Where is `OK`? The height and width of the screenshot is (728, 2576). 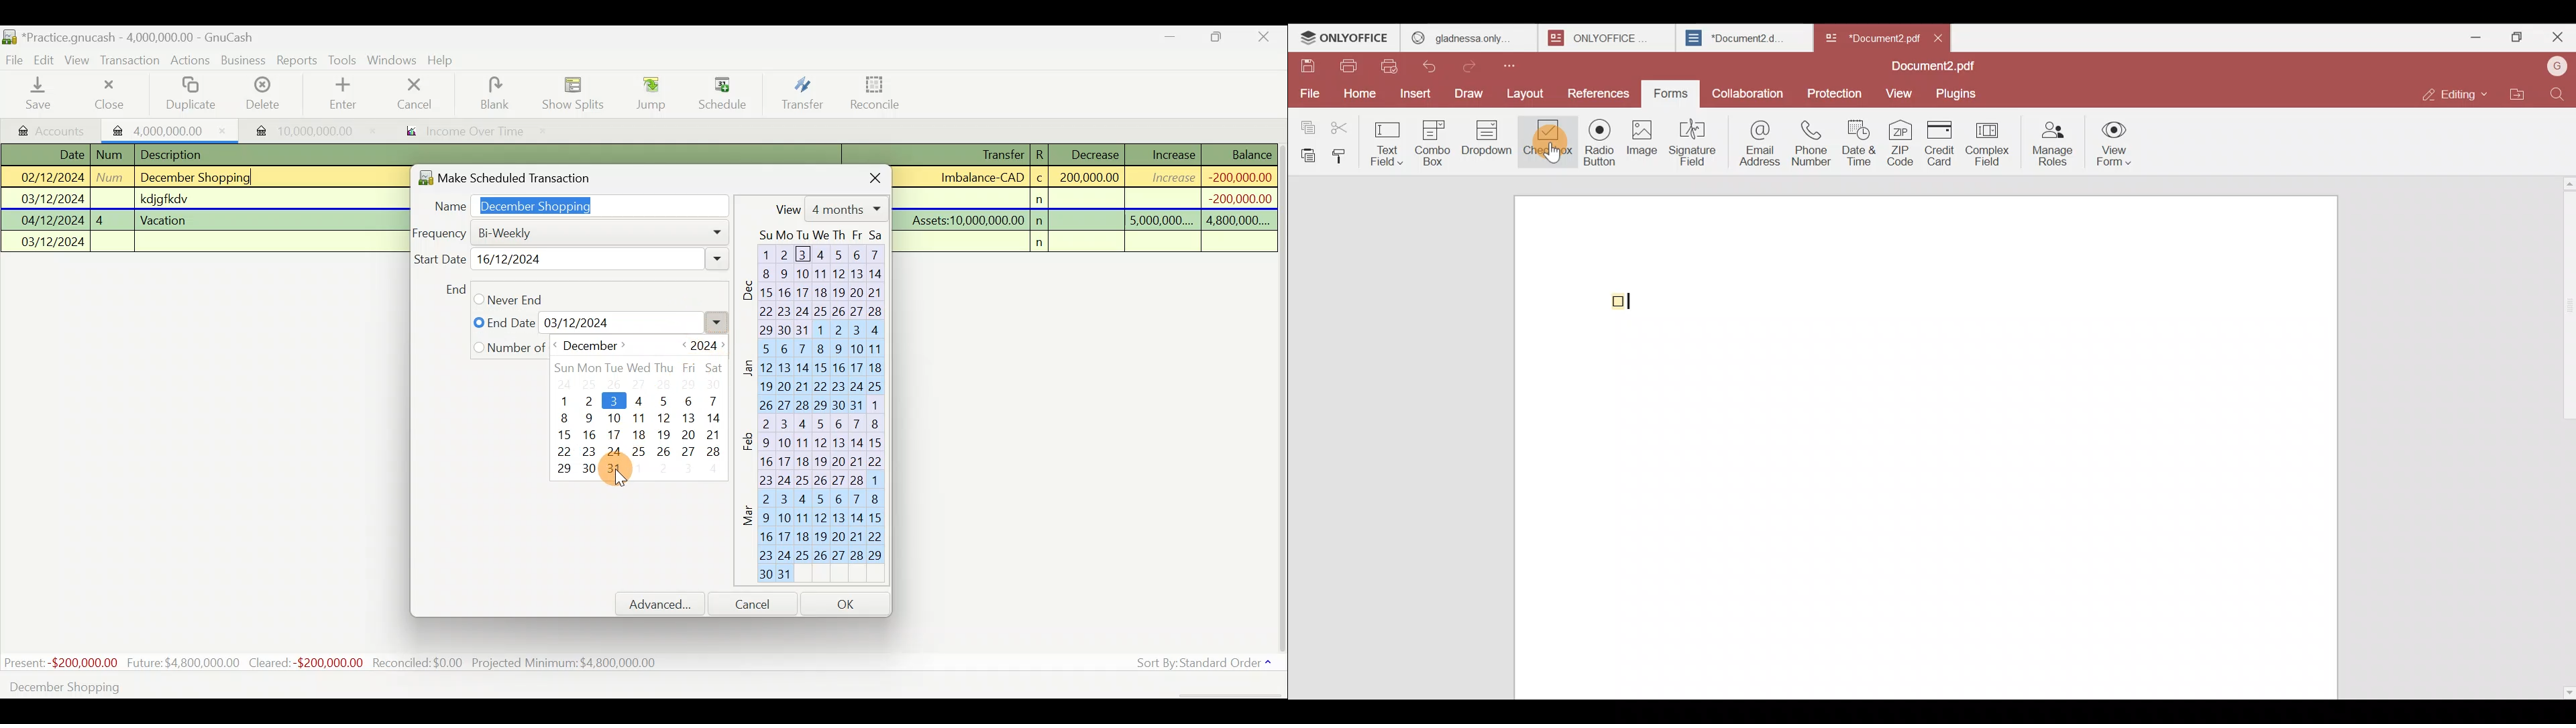
OK is located at coordinates (848, 603).